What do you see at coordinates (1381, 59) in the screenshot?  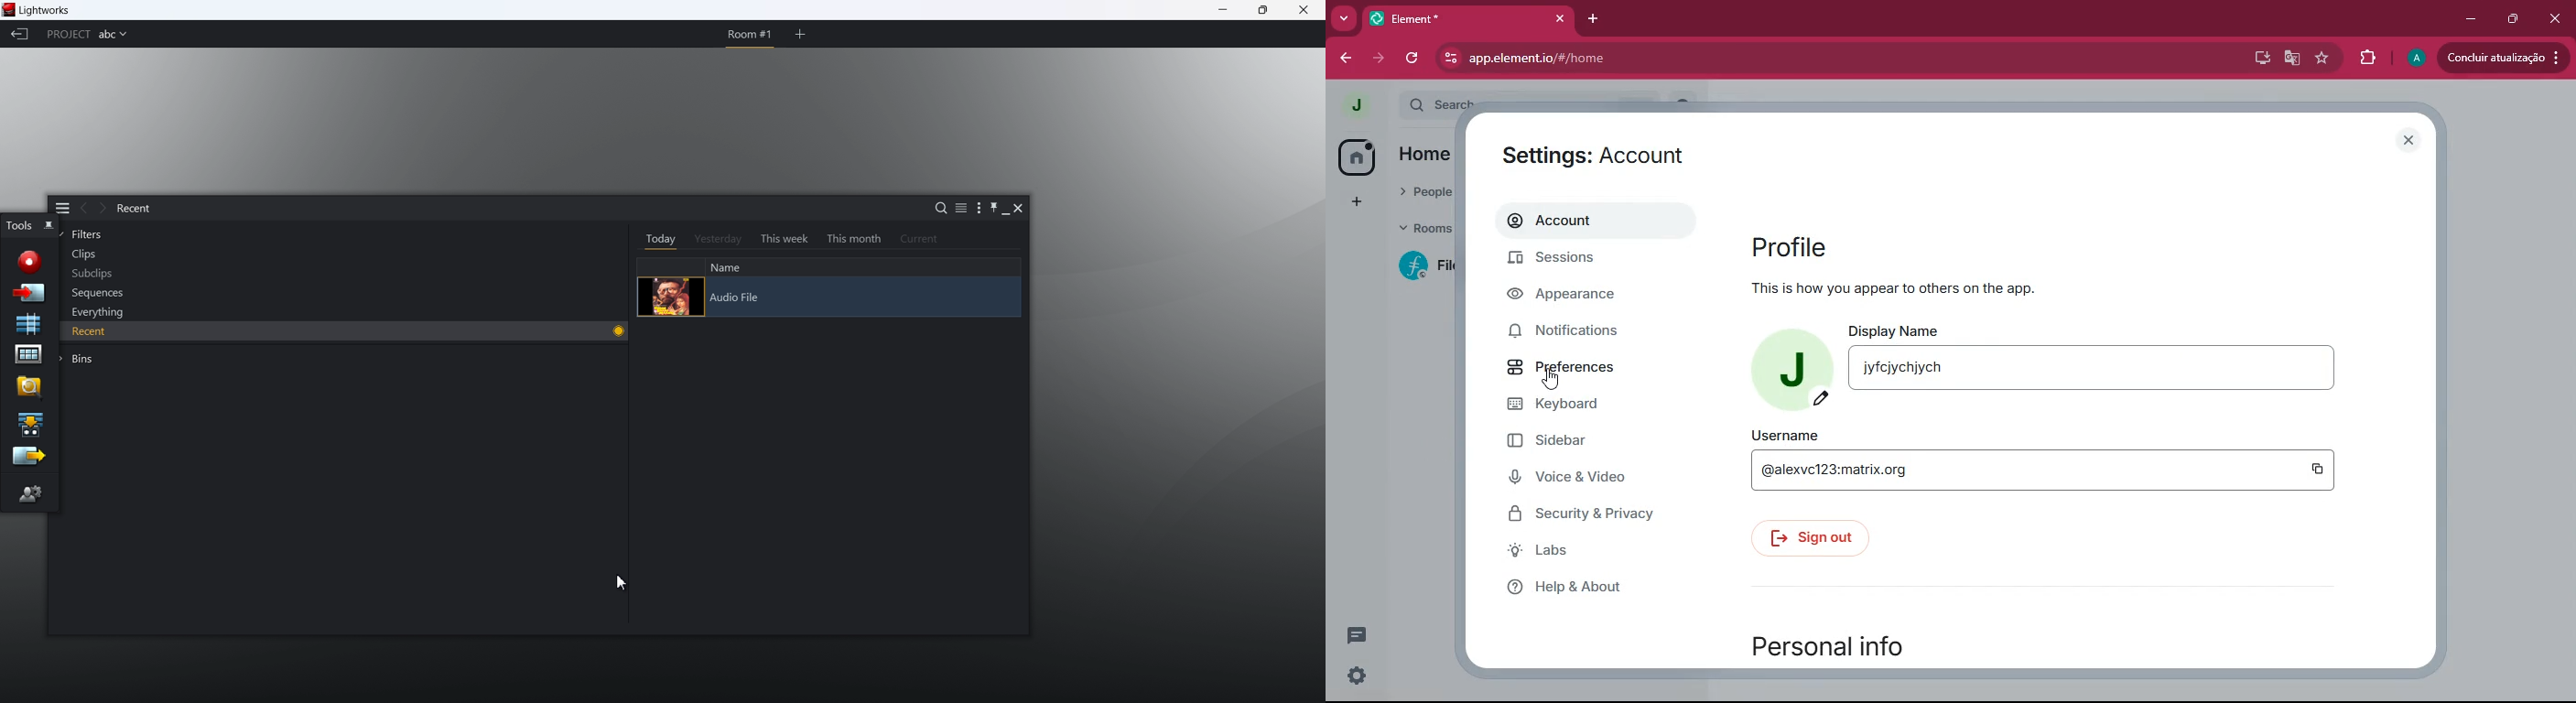 I see `forward` at bounding box center [1381, 59].